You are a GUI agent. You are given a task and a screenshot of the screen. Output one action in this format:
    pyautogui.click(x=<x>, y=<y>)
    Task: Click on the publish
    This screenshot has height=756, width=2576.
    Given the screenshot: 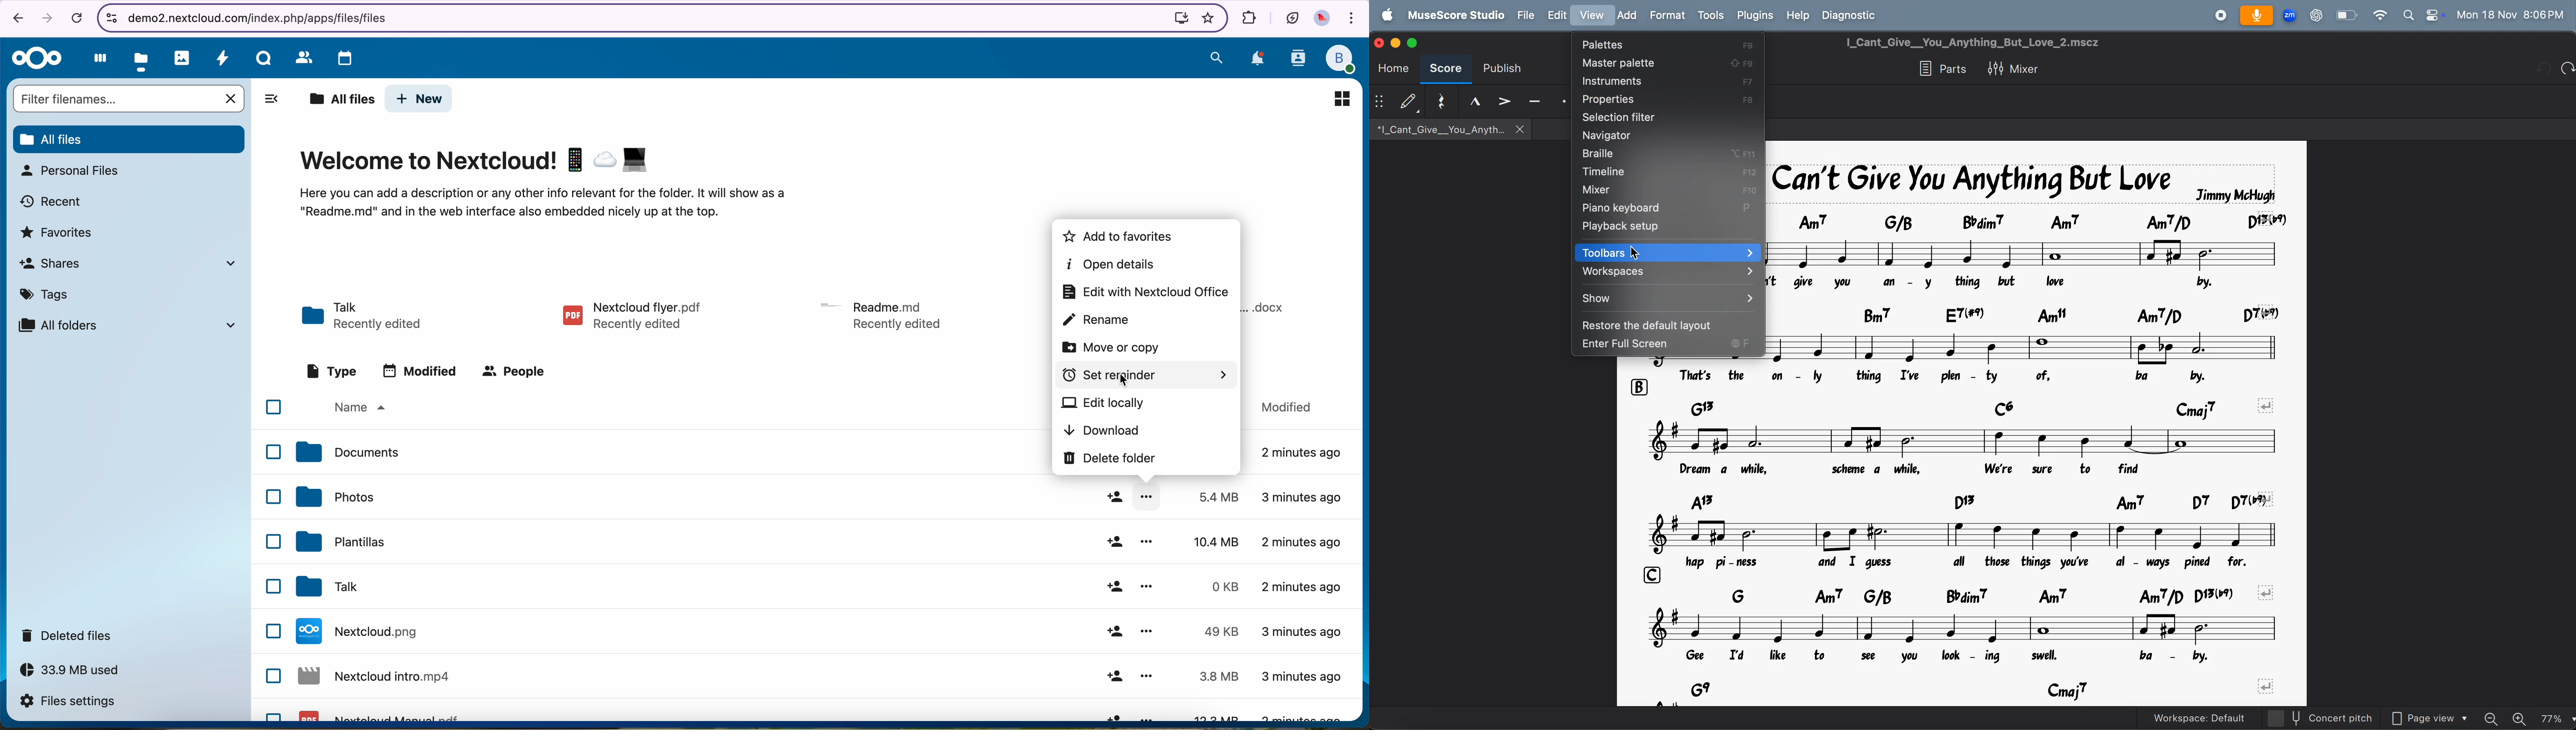 What is the action you would take?
    pyautogui.click(x=1501, y=66)
    